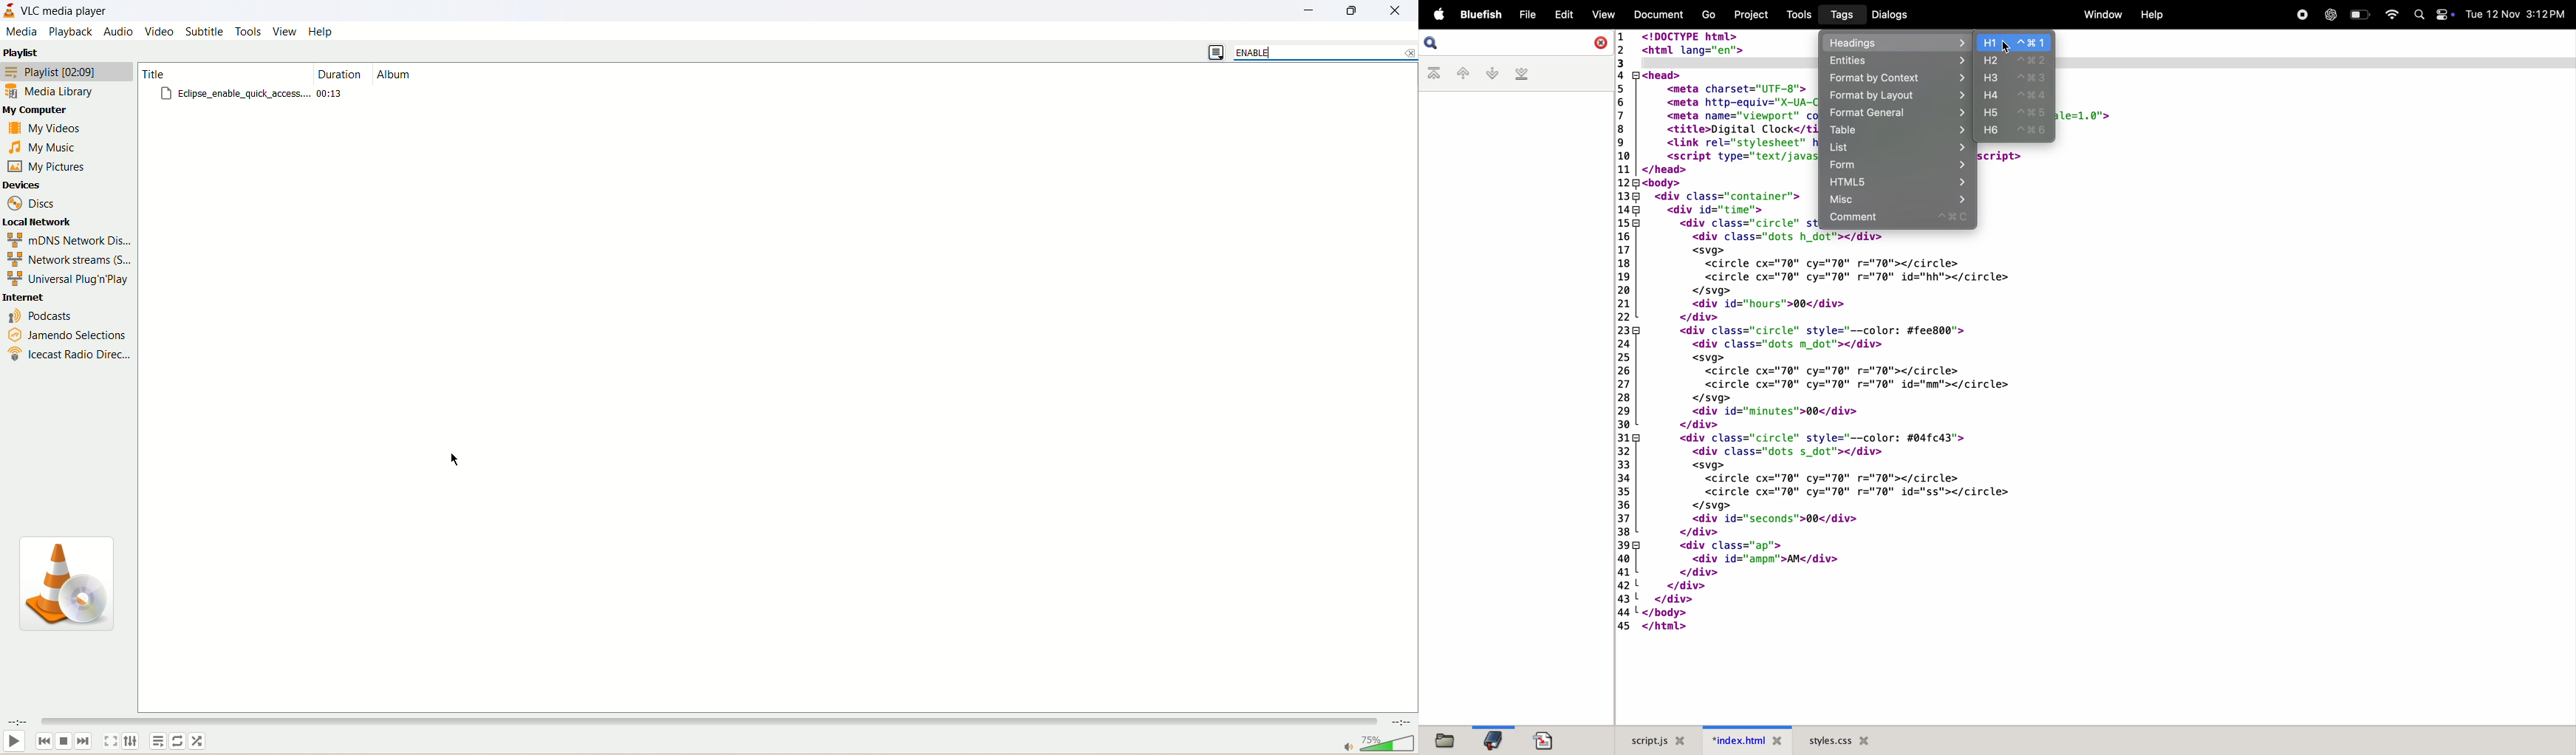  I want to click on help, so click(321, 30).